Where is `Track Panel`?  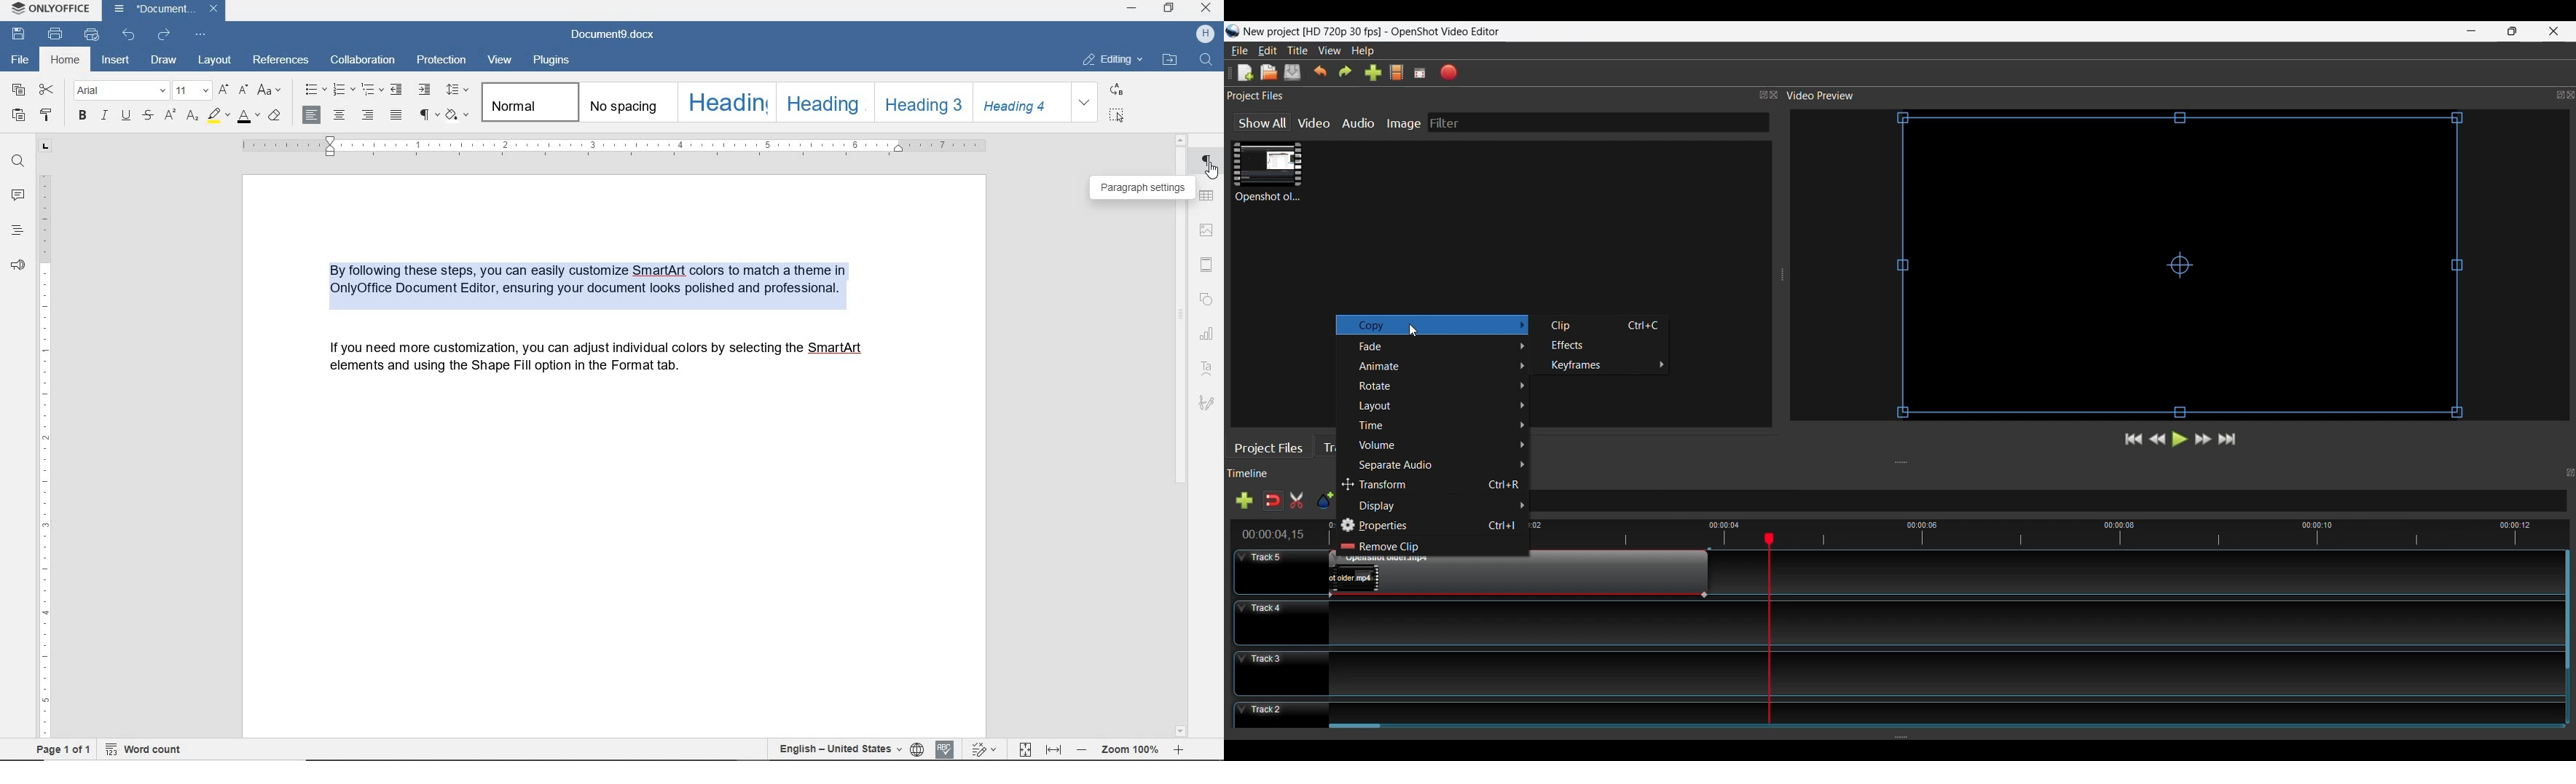
Track Panel is located at coordinates (1939, 621).